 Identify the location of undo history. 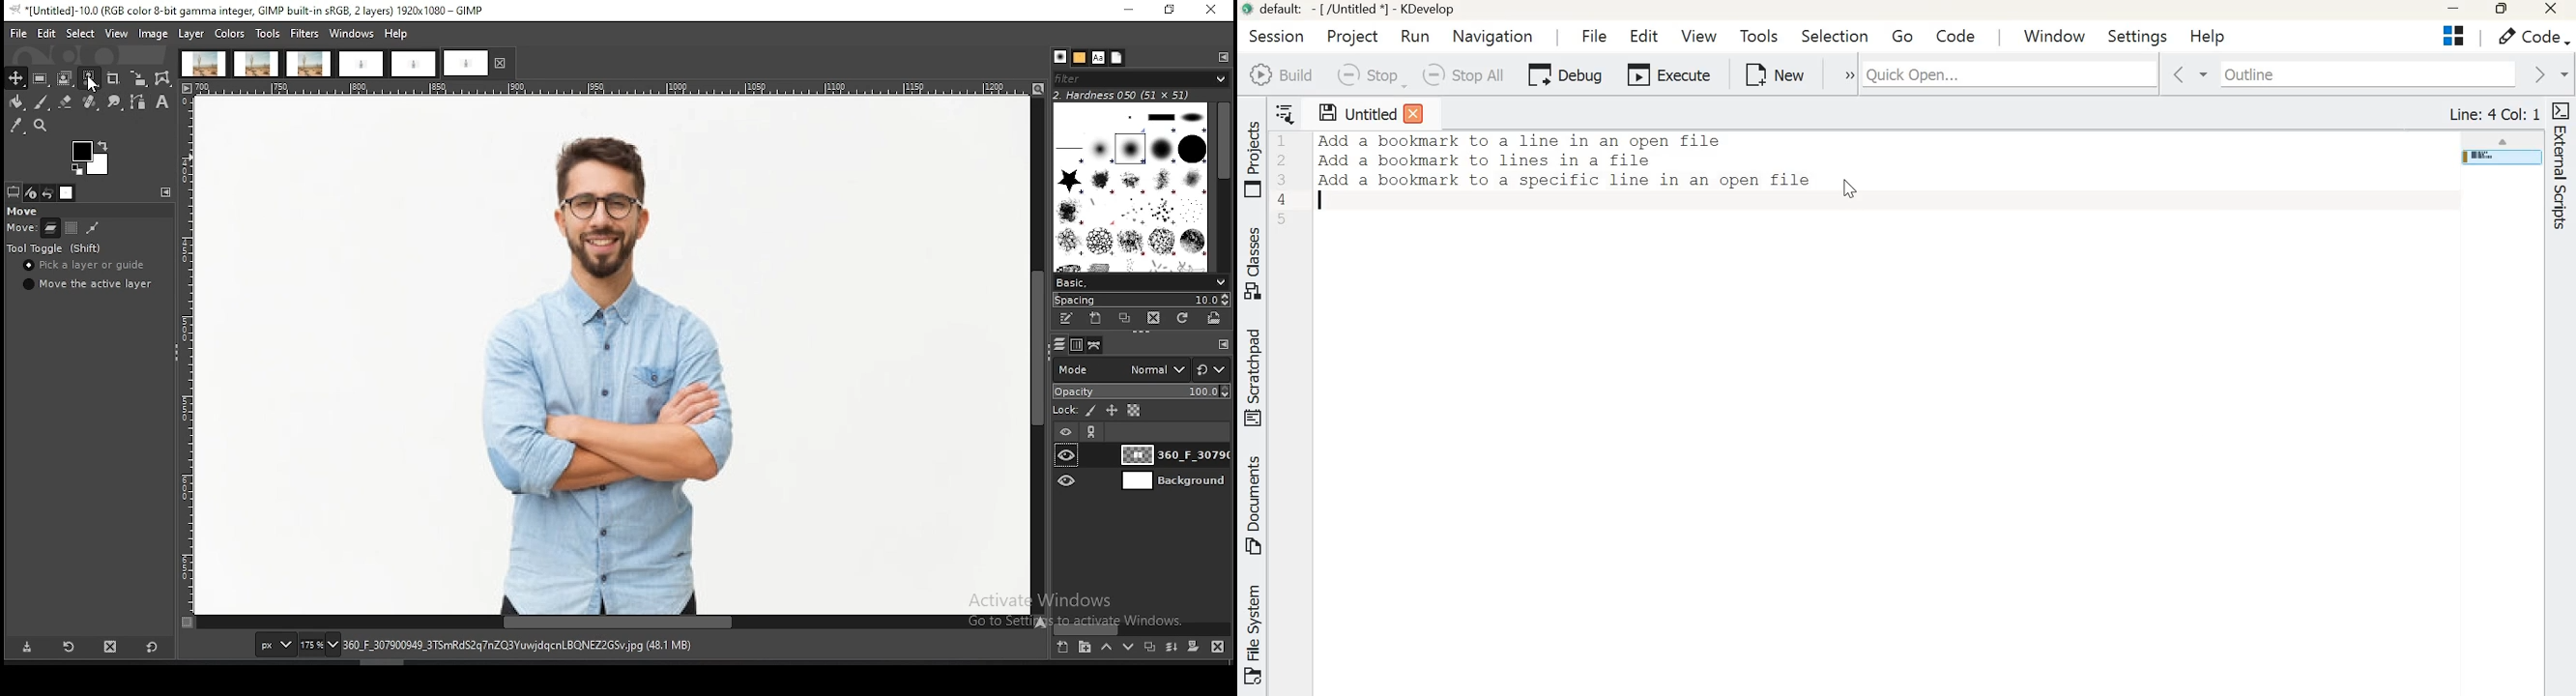
(47, 193).